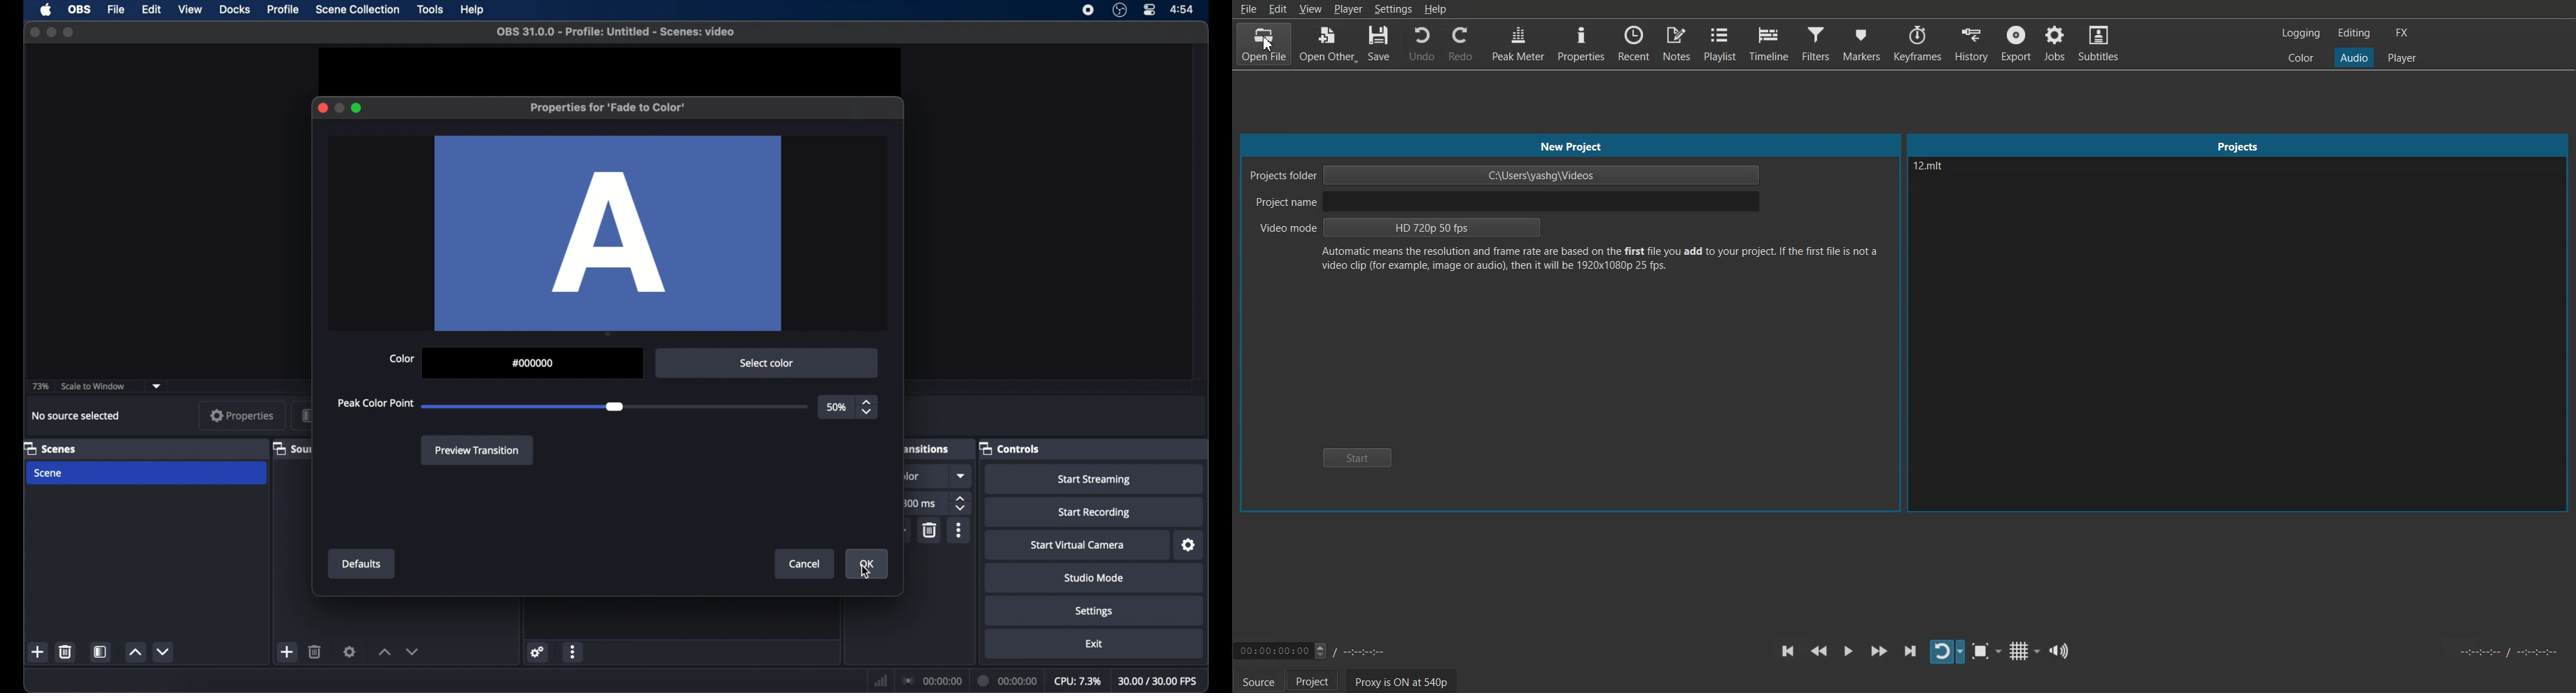  What do you see at coordinates (1720, 43) in the screenshot?
I see `Playlist` at bounding box center [1720, 43].